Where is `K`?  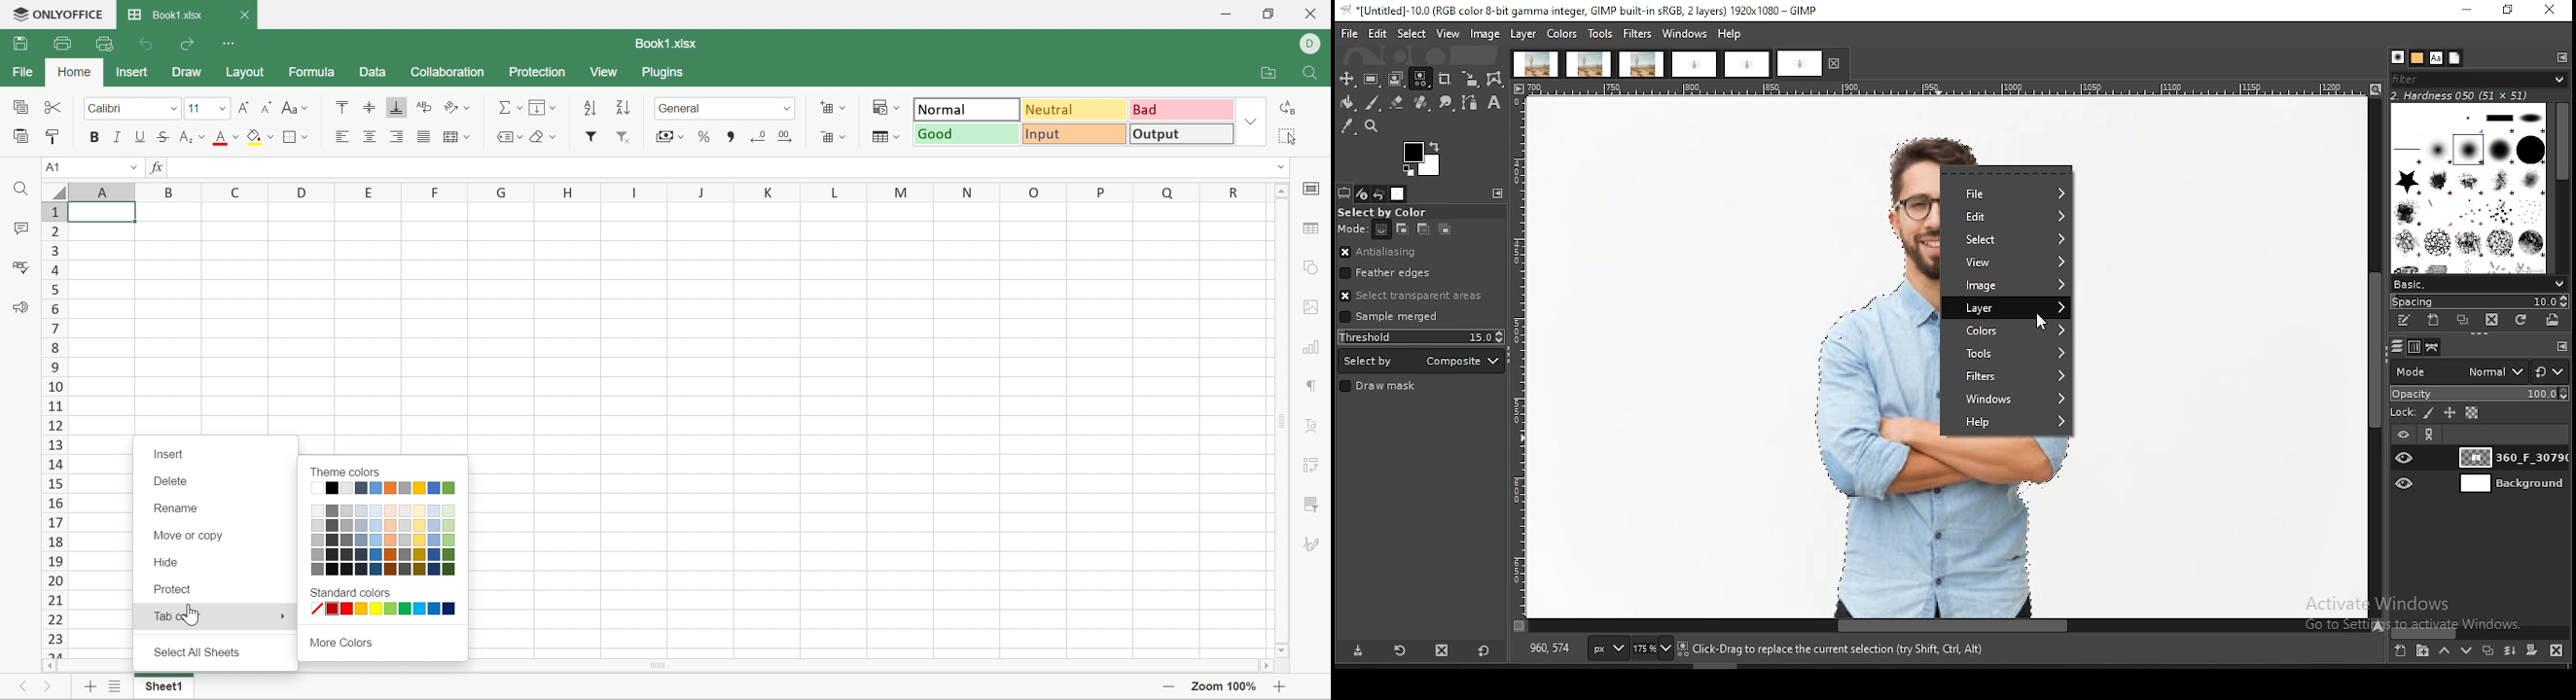 K is located at coordinates (762, 191).